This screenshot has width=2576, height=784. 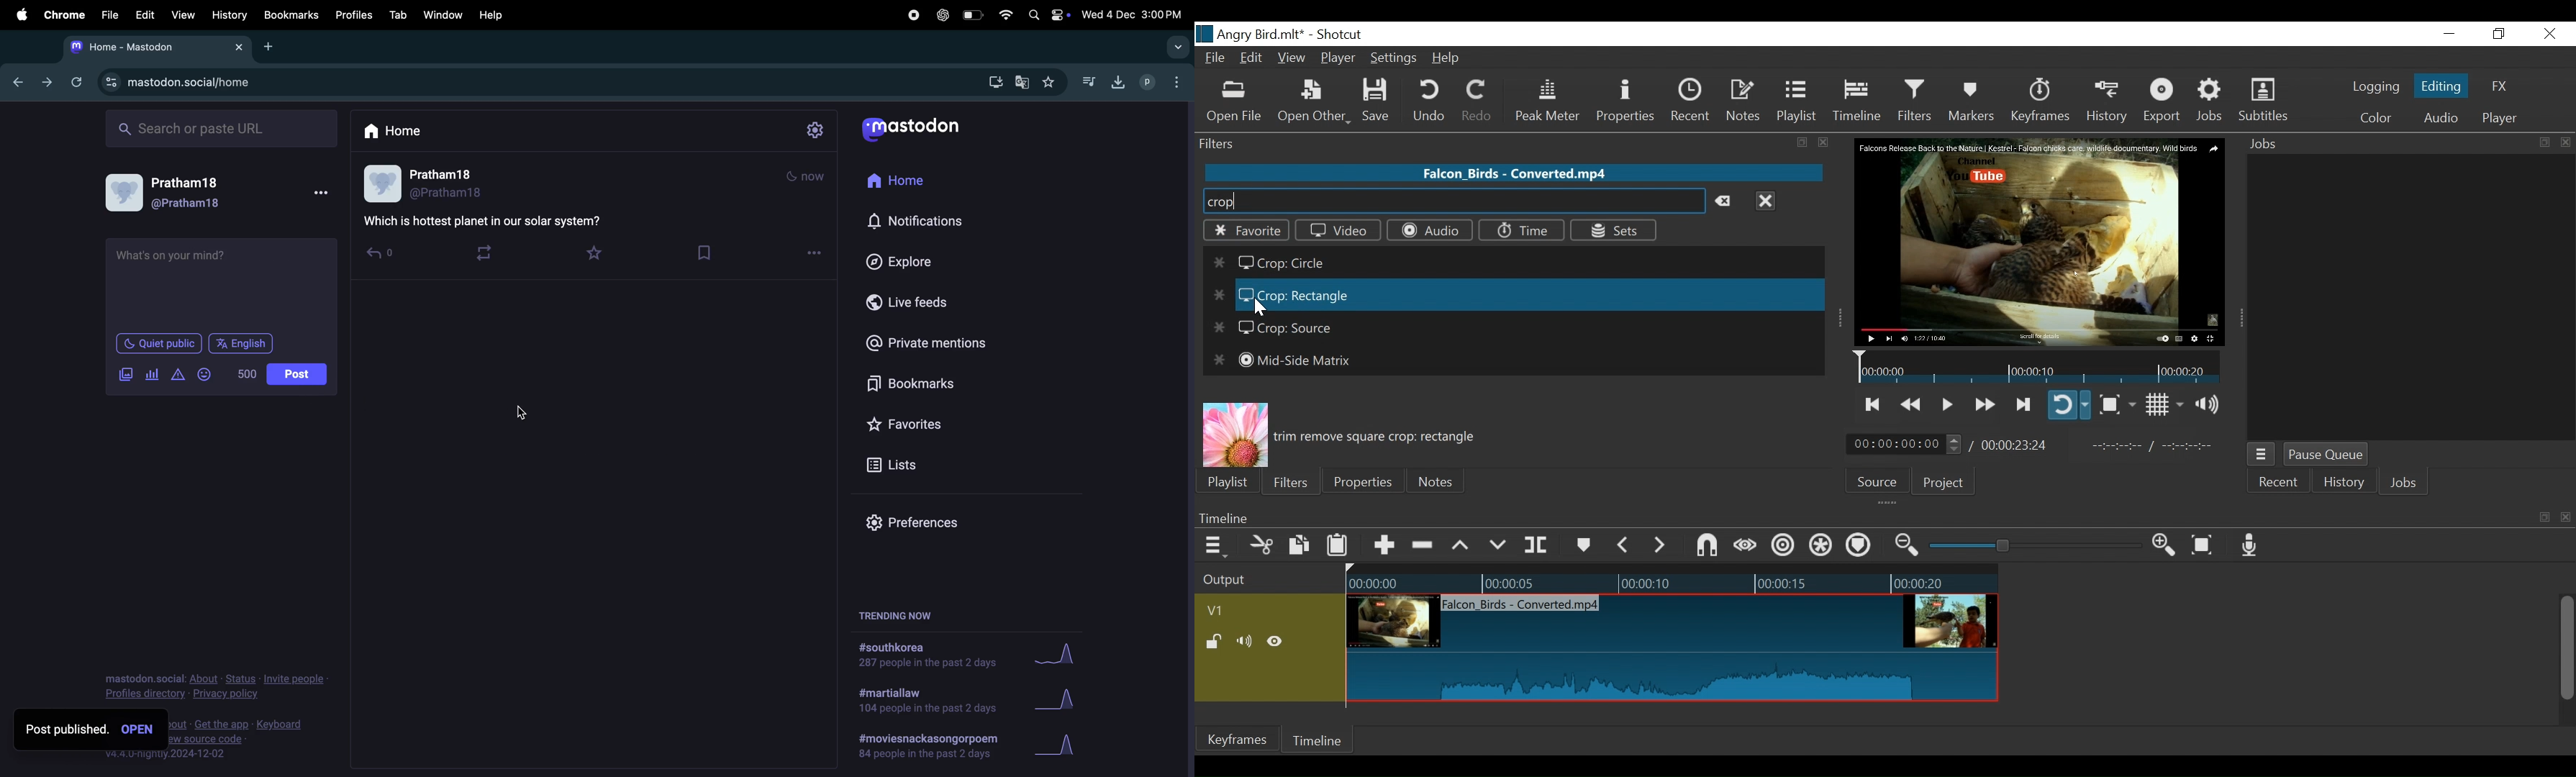 What do you see at coordinates (1132, 15) in the screenshot?
I see `date and time` at bounding box center [1132, 15].